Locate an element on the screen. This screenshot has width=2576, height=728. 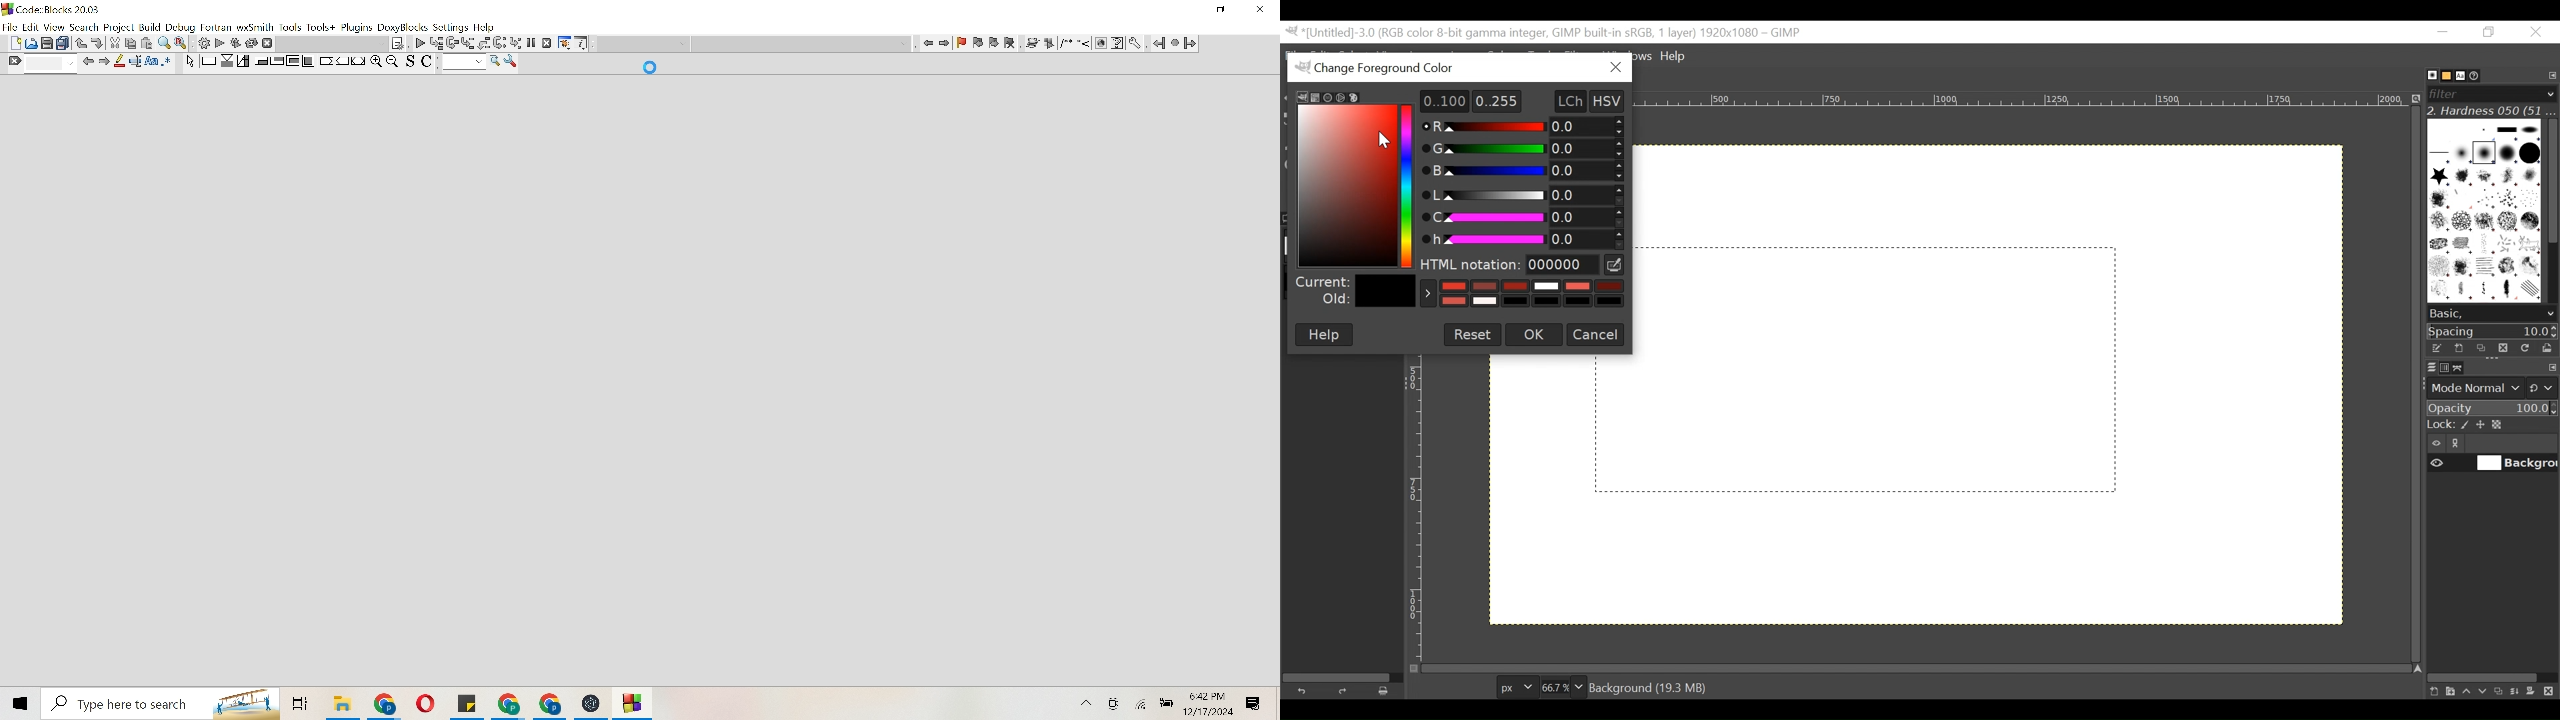
Move right is located at coordinates (105, 61).